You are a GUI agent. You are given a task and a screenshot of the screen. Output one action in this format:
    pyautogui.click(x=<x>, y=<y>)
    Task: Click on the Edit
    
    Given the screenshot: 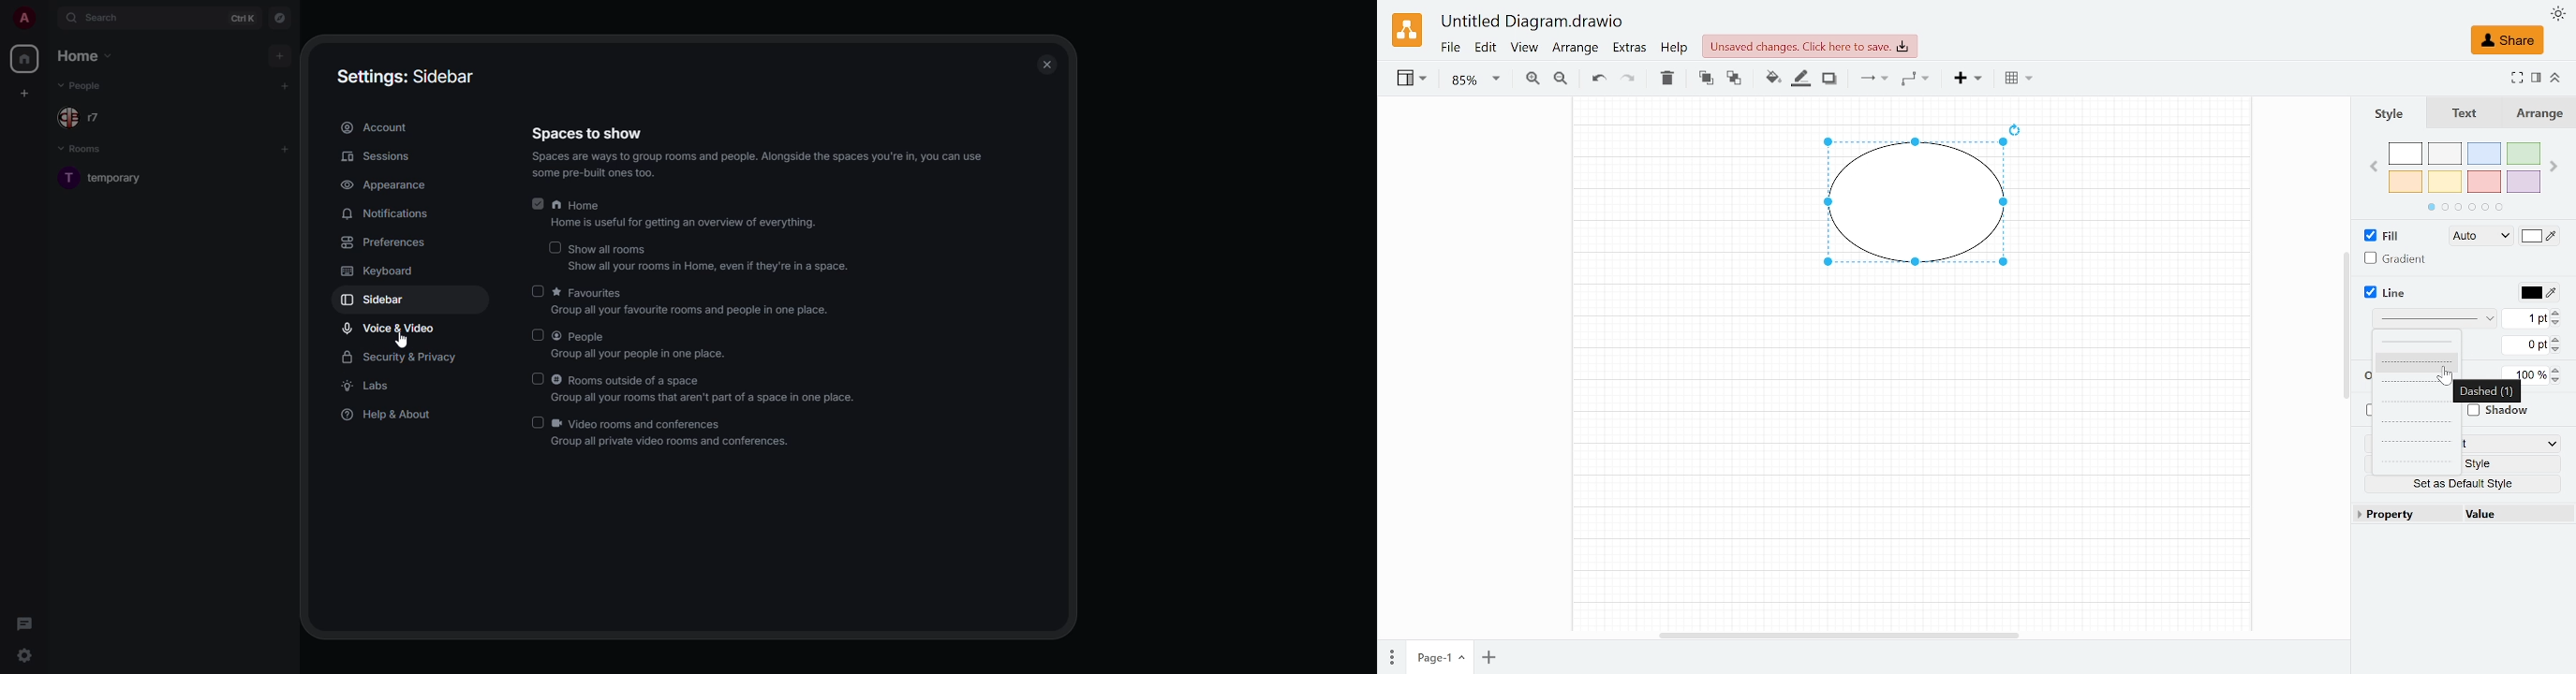 What is the action you would take?
    pyautogui.click(x=1485, y=48)
    